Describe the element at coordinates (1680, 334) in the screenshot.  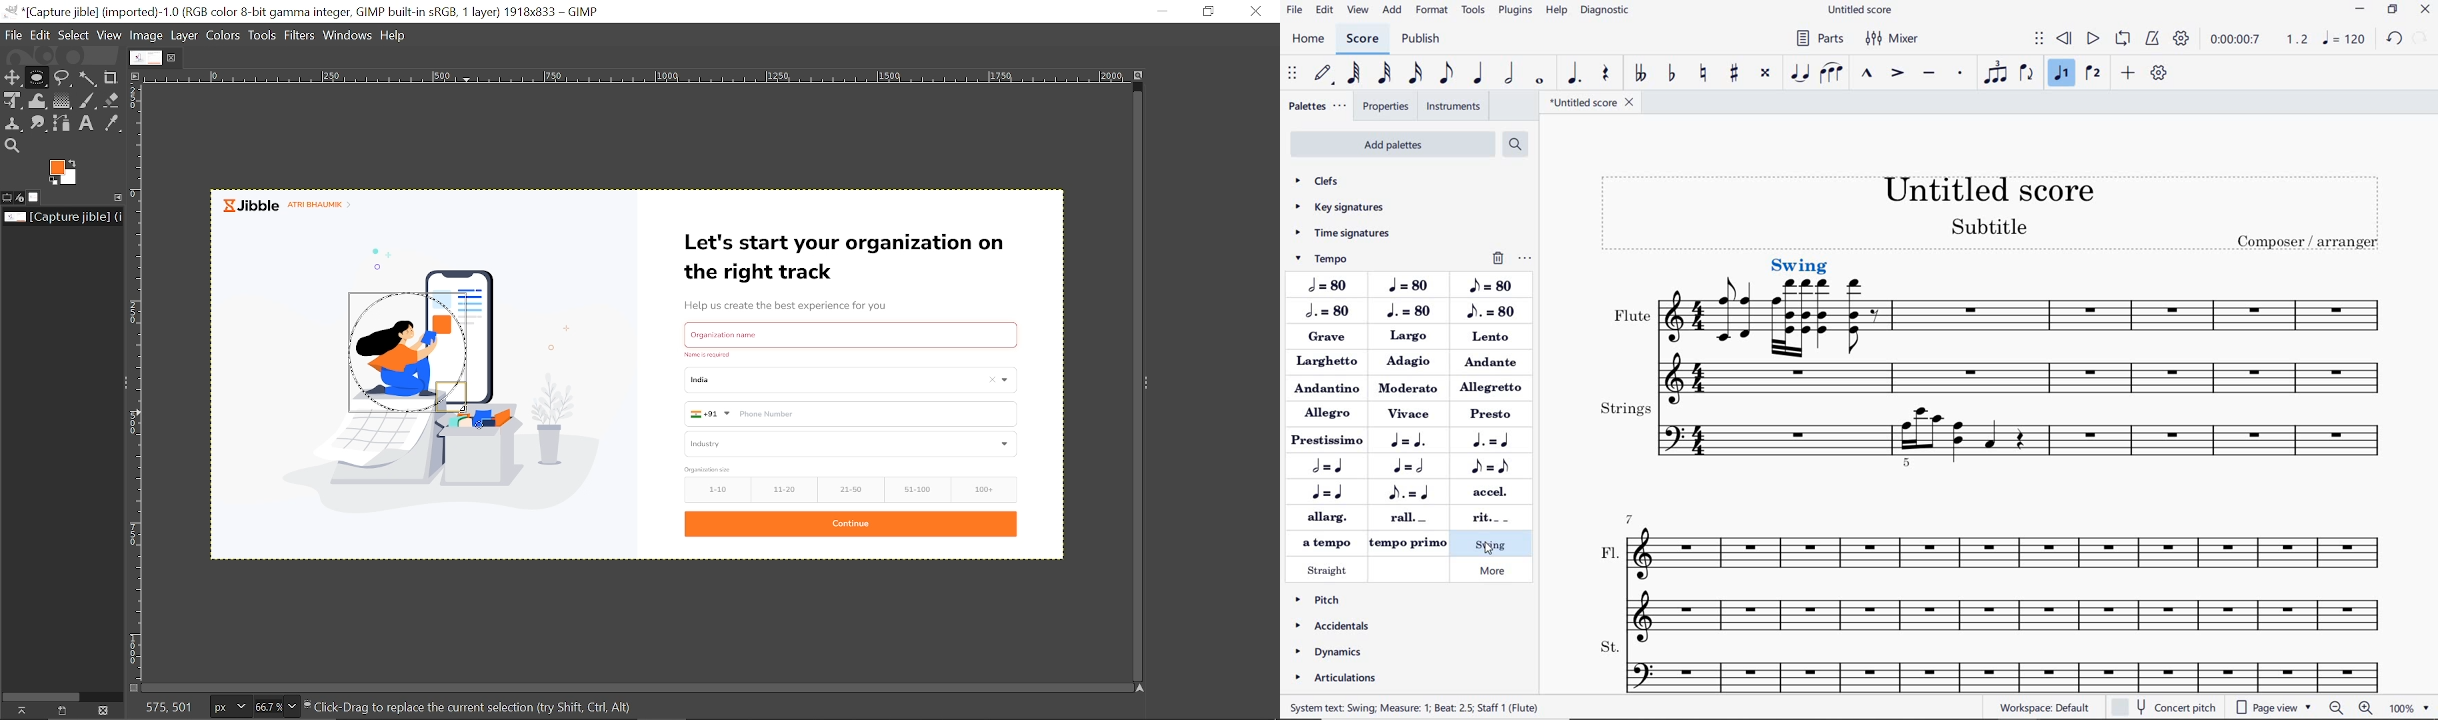
I see `flute` at that location.